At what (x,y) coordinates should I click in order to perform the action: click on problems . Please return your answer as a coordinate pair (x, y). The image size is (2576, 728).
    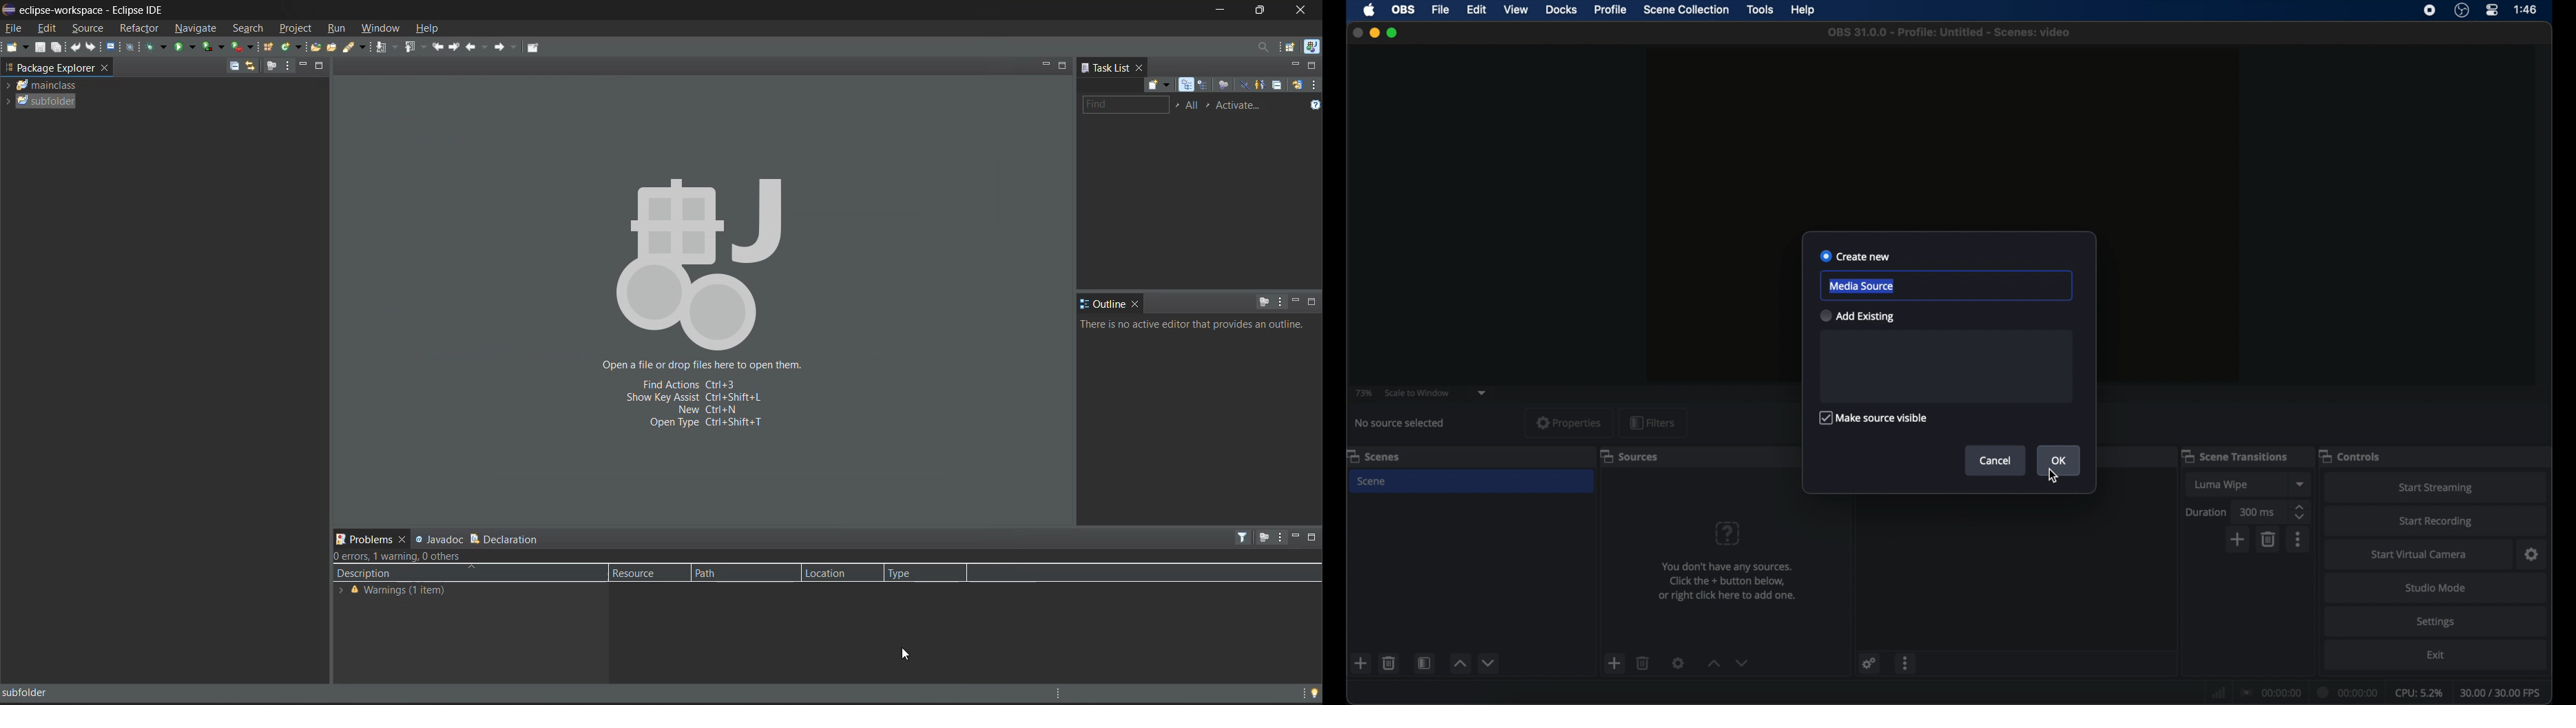
    Looking at the image, I should click on (358, 539).